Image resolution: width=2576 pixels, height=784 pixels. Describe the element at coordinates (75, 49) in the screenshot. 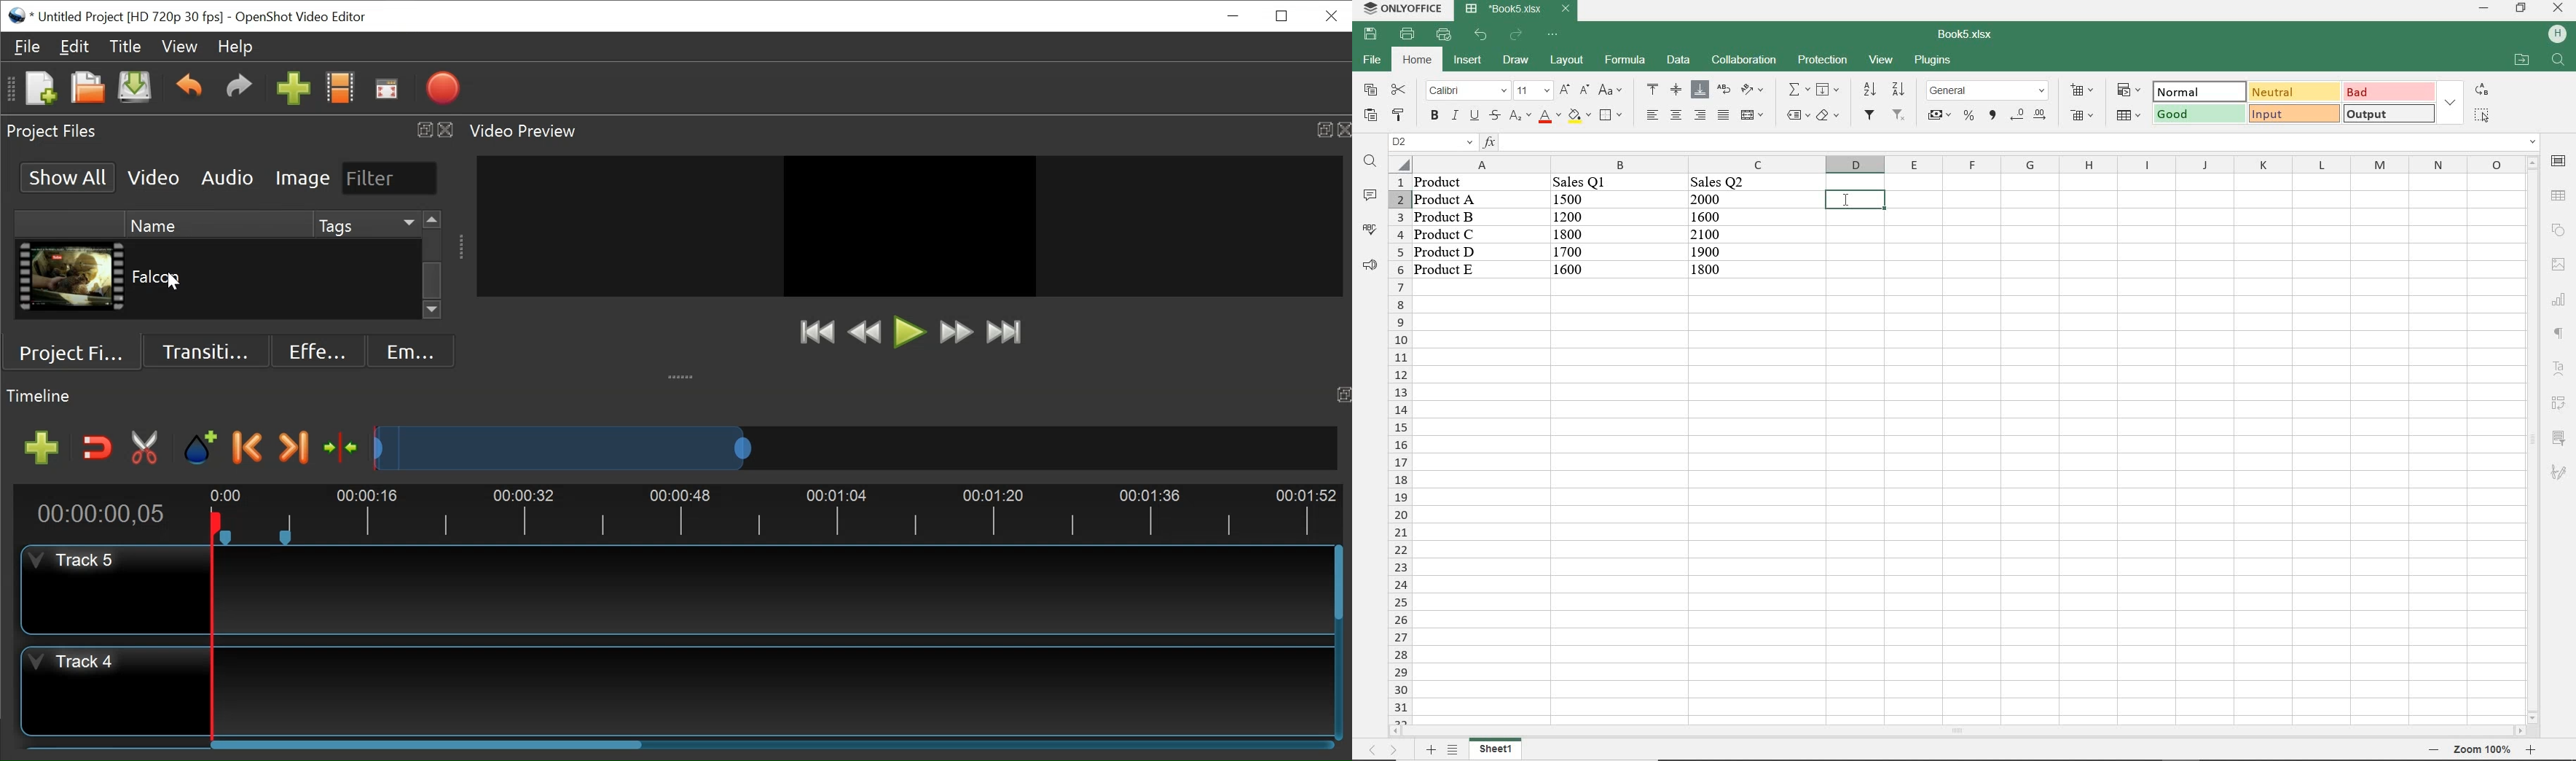

I see `Edit` at that location.